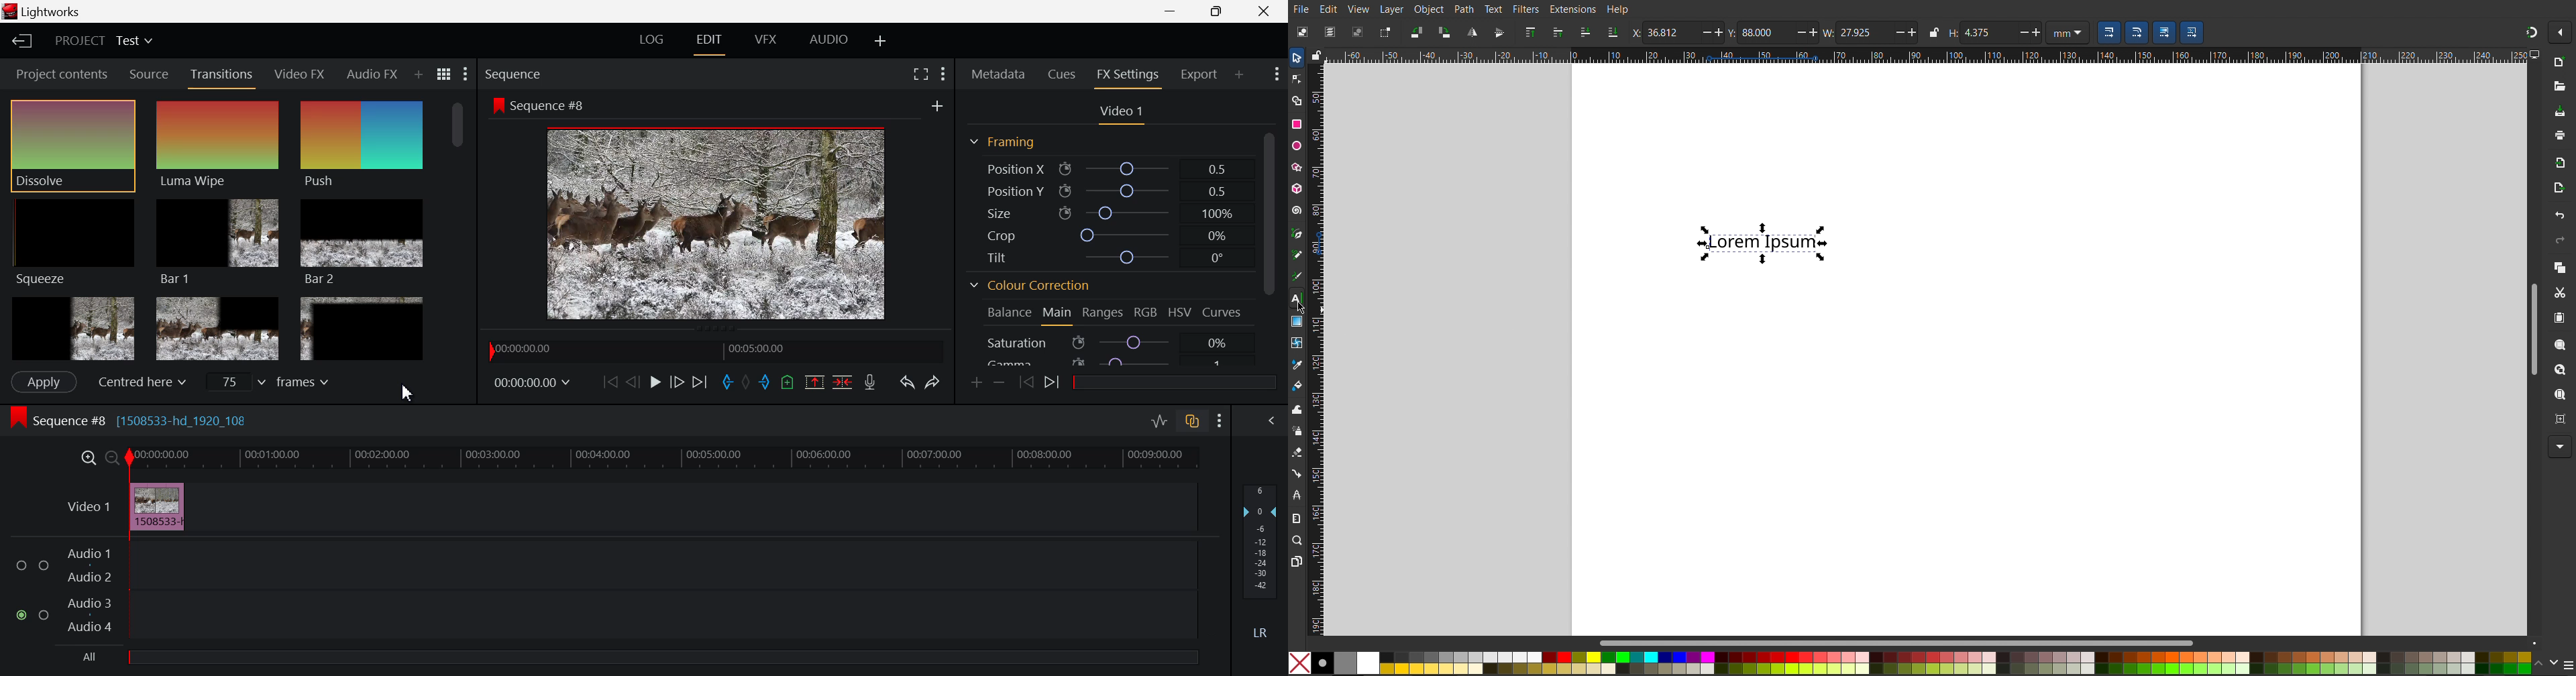 The width and height of the screenshot is (2576, 700). What do you see at coordinates (1384, 32) in the screenshot?
I see `Toggle selection box` at bounding box center [1384, 32].